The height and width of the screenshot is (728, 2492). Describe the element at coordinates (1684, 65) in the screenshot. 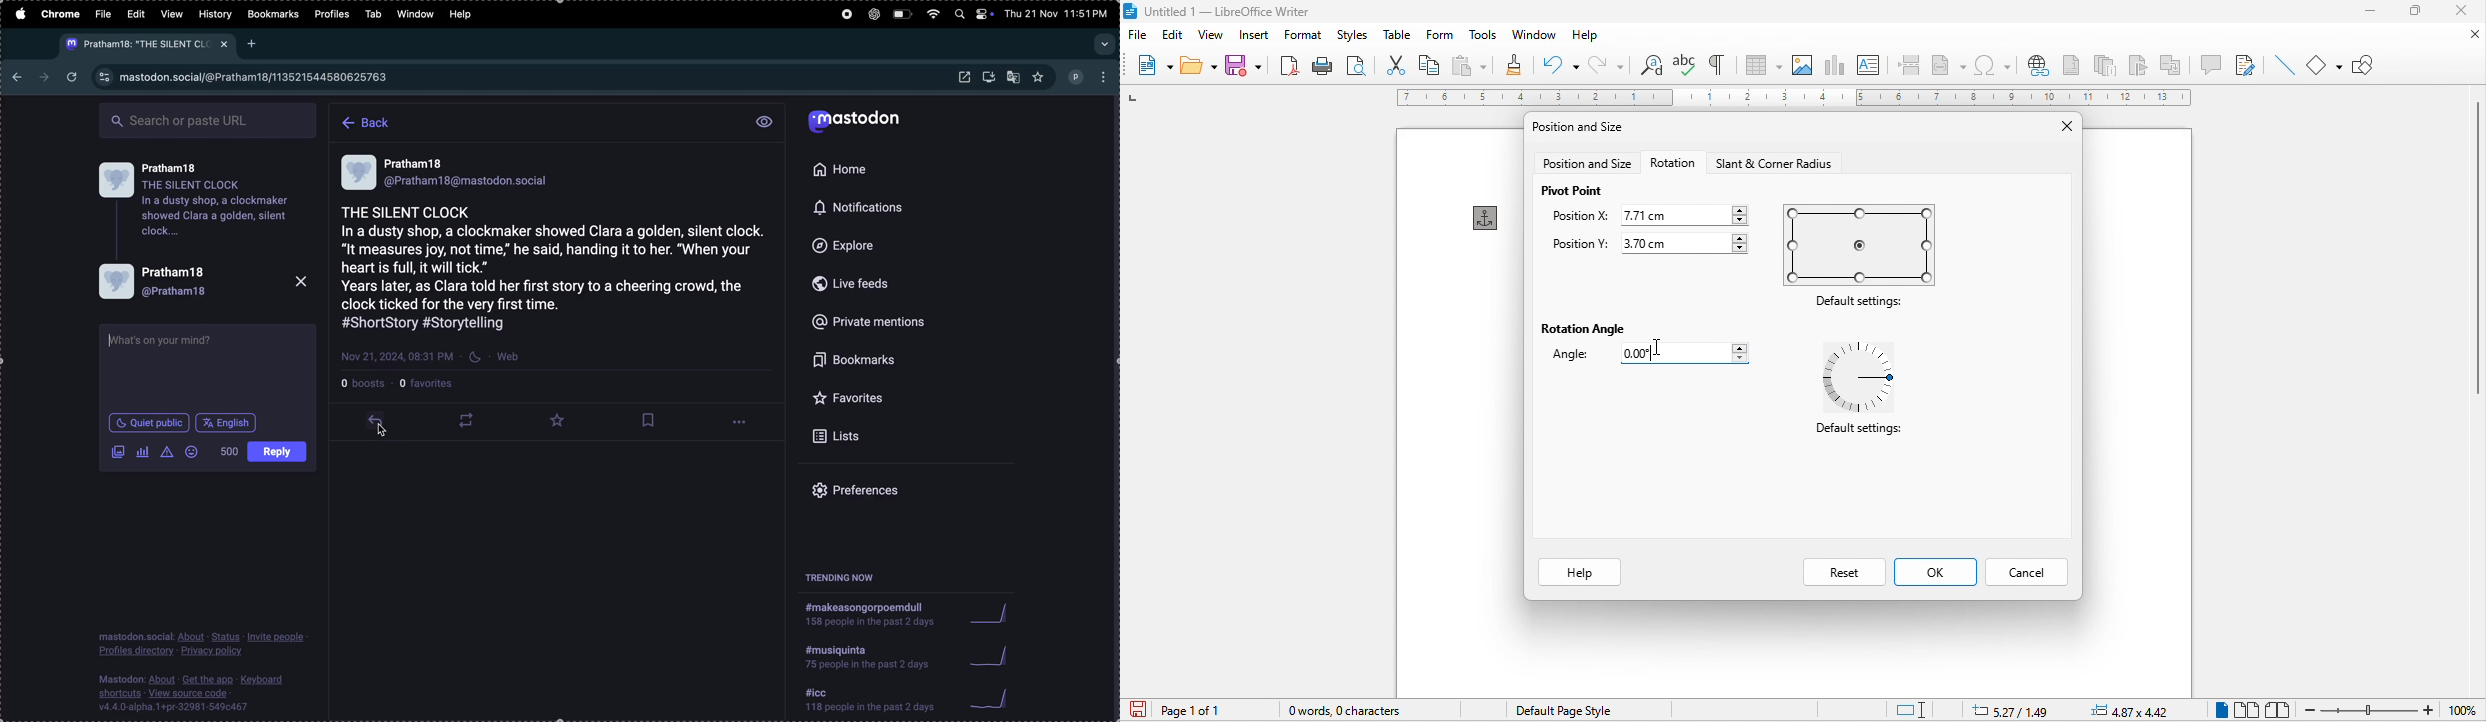

I see `spelling` at that location.